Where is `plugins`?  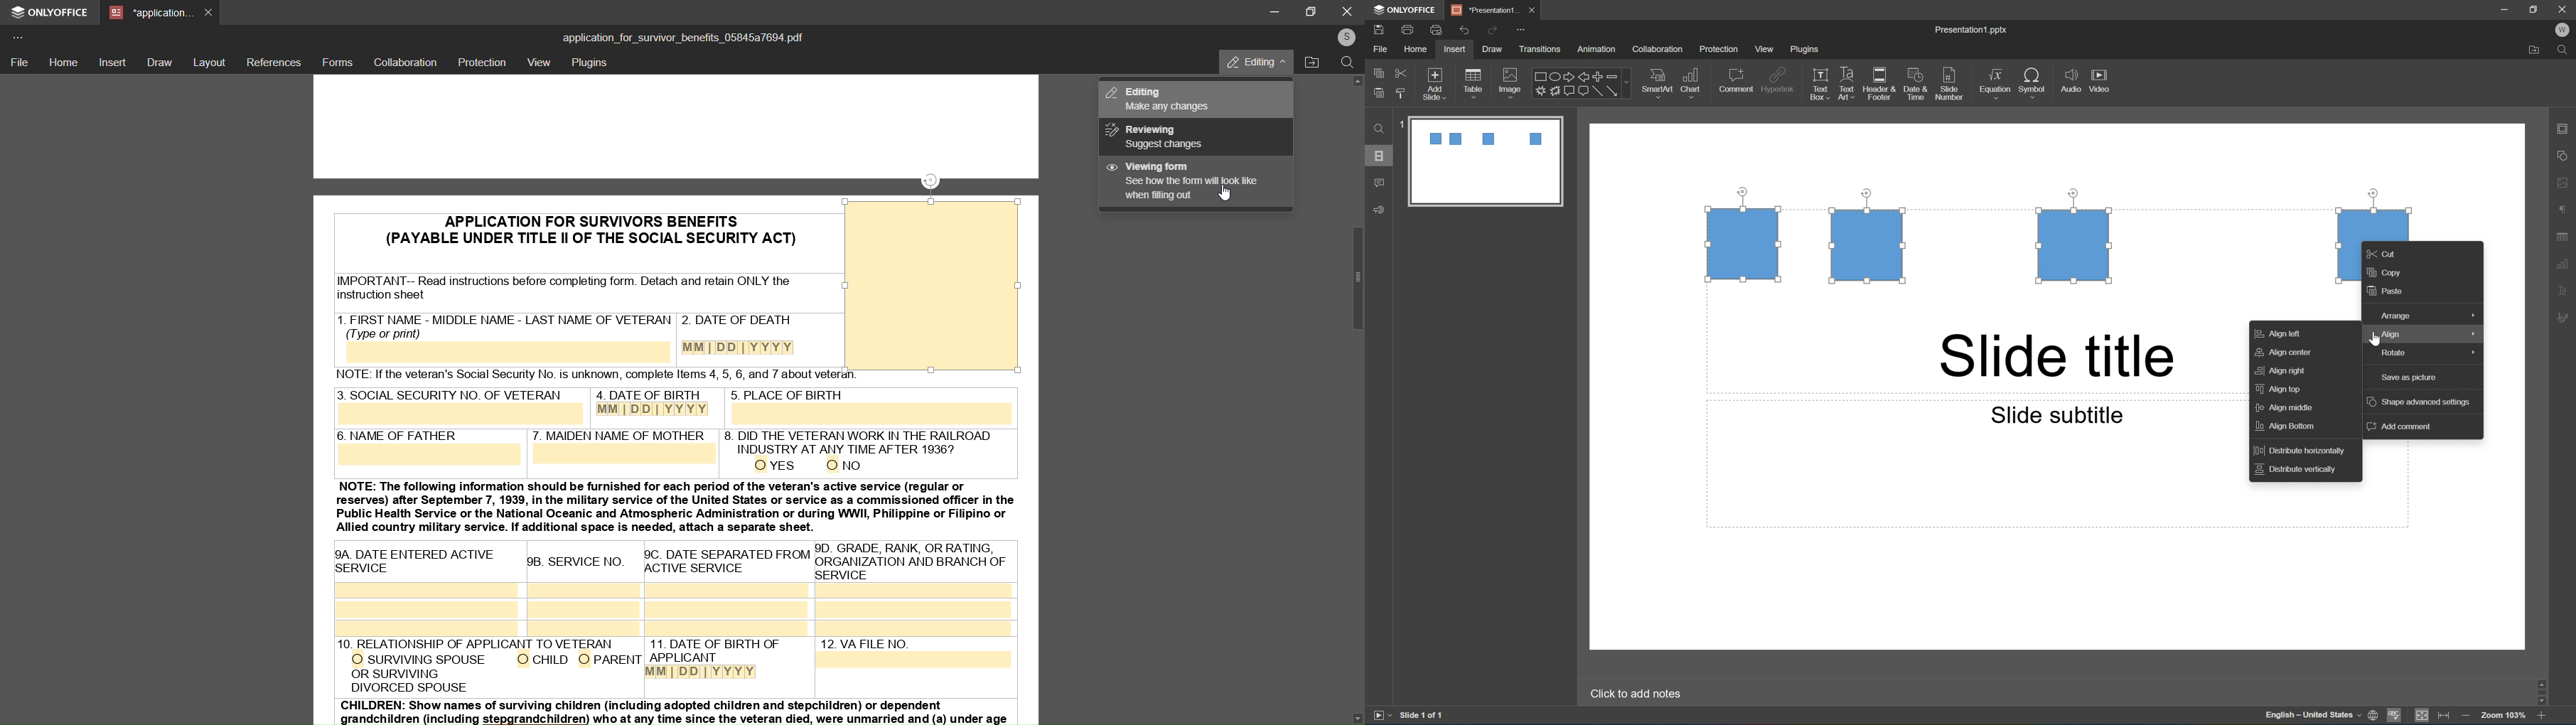
plugins is located at coordinates (1806, 50).